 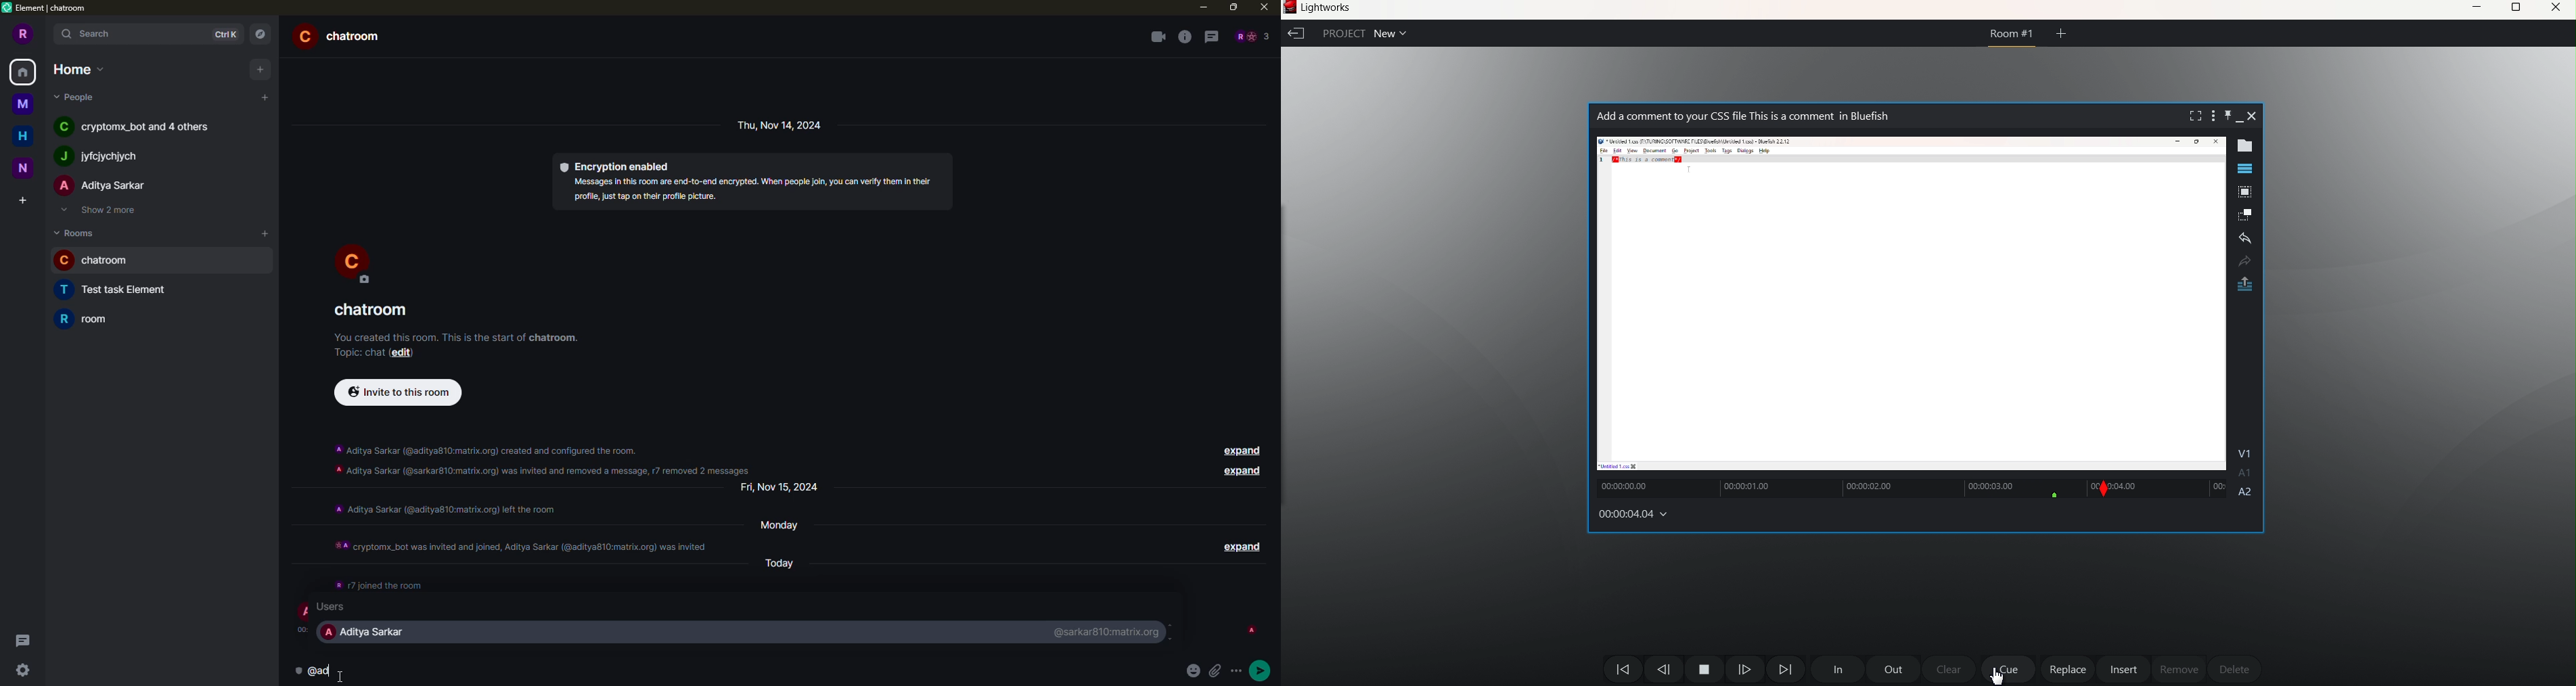 What do you see at coordinates (1663, 670) in the screenshot?
I see `move one frame backward` at bounding box center [1663, 670].